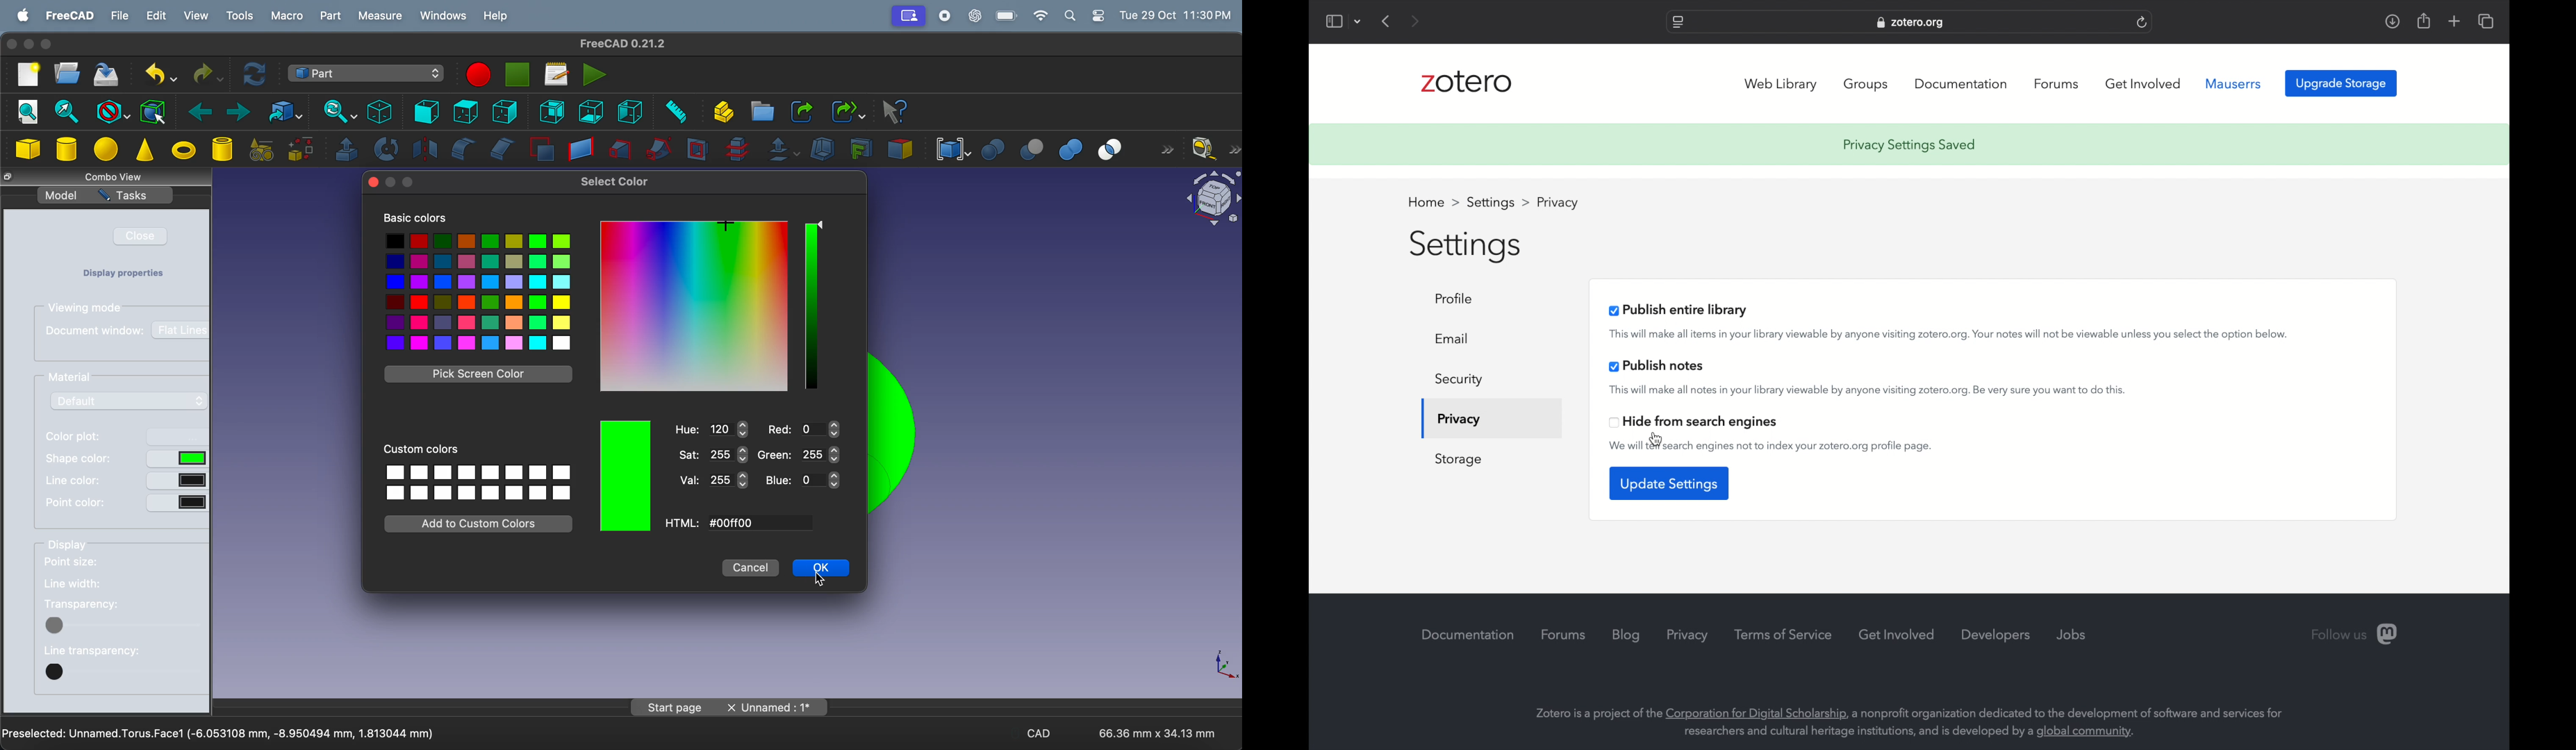 This screenshot has height=756, width=2576. I want to click on bottom view, so click(590, 112).